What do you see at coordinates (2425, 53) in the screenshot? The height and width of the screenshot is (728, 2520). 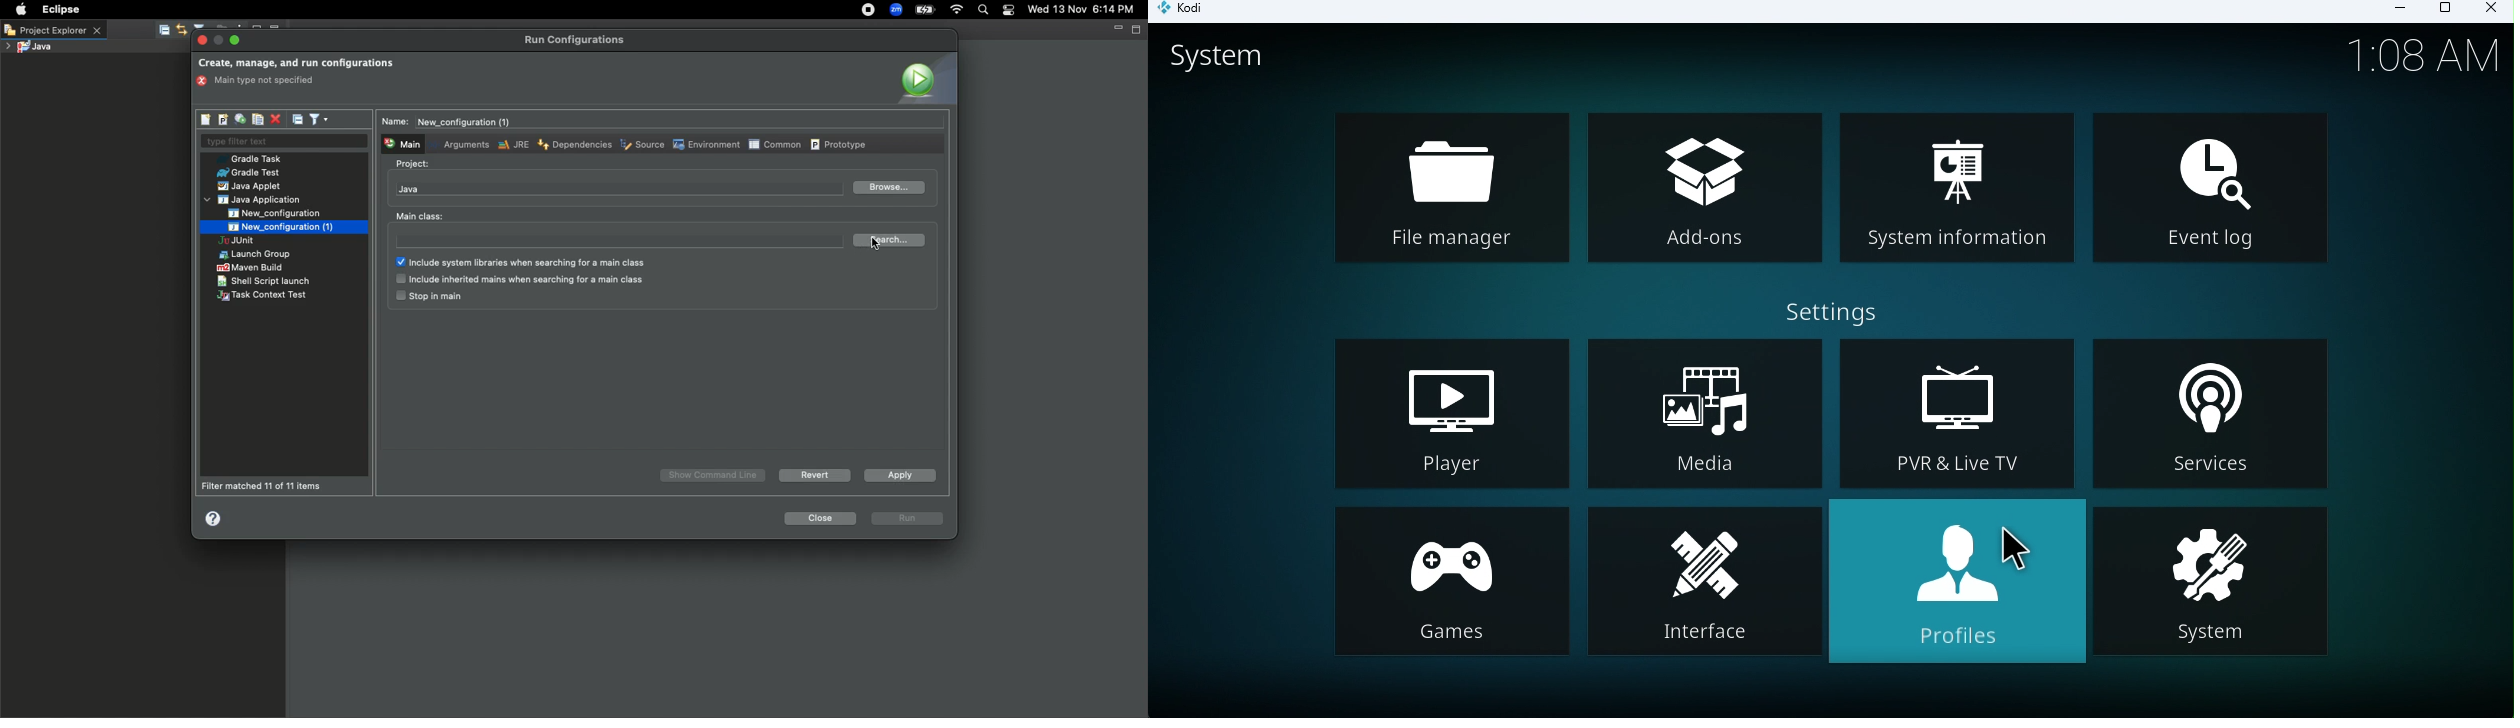 I see `1.07 Am` at bounding box center [2425, 53].